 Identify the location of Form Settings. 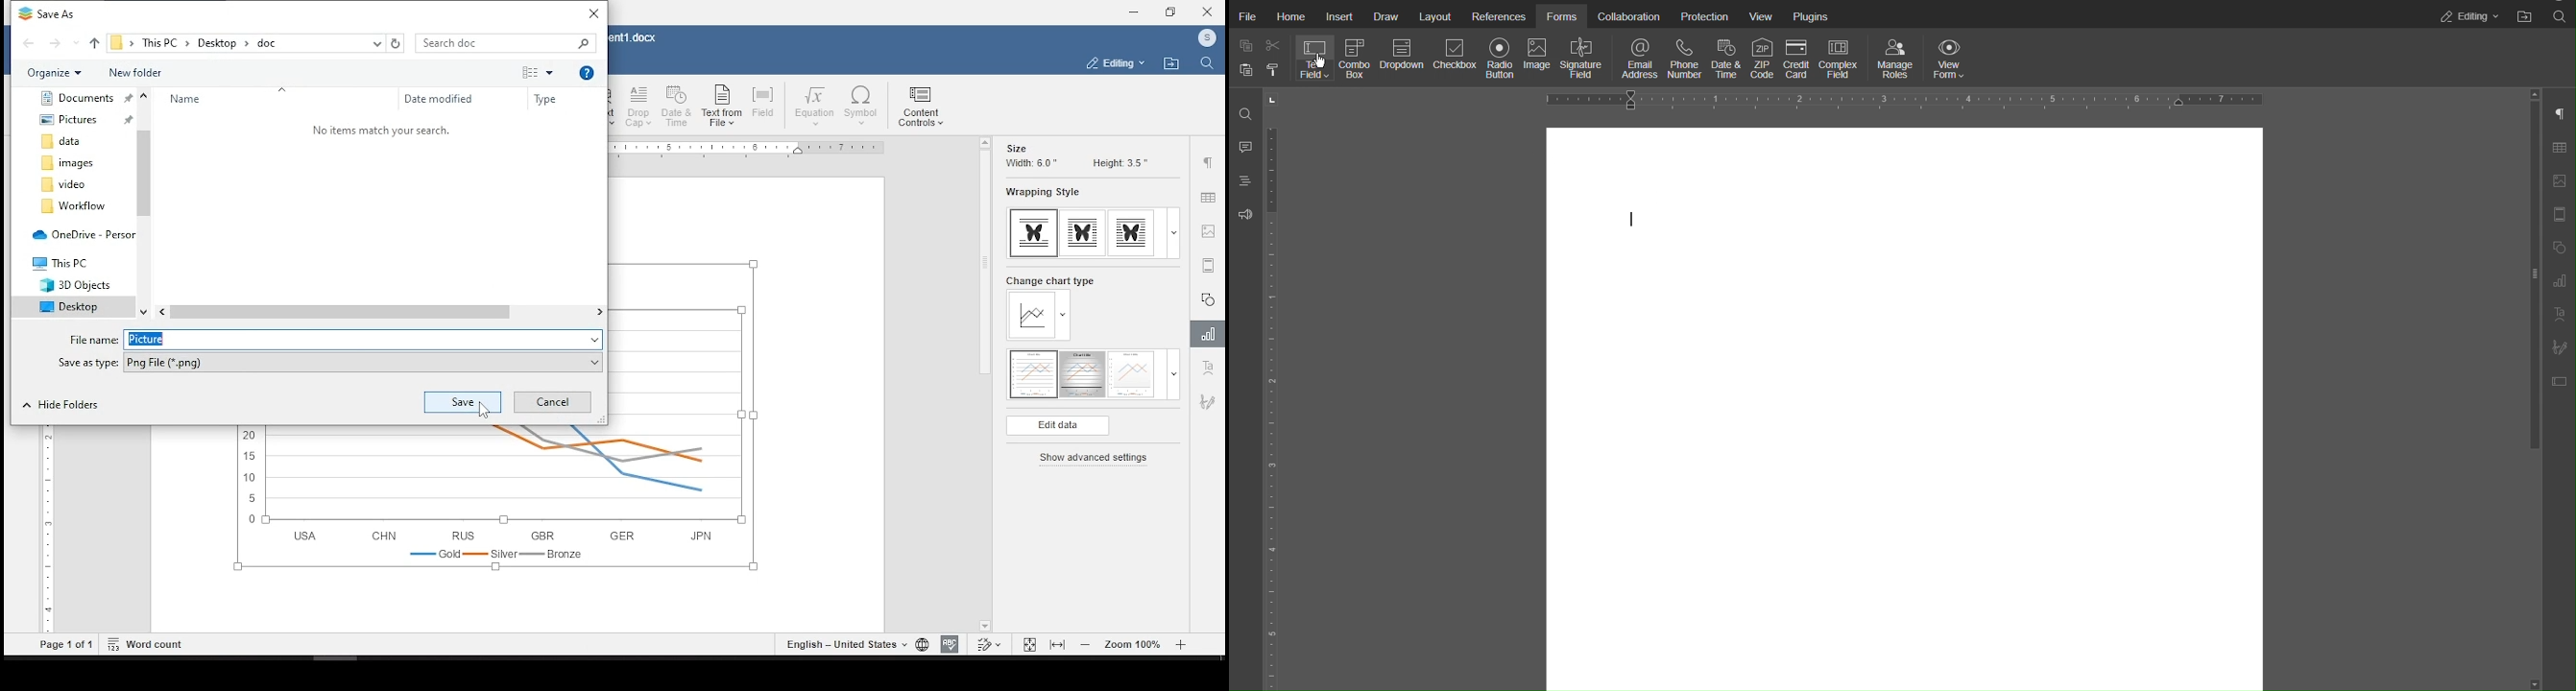
(2560, 384).